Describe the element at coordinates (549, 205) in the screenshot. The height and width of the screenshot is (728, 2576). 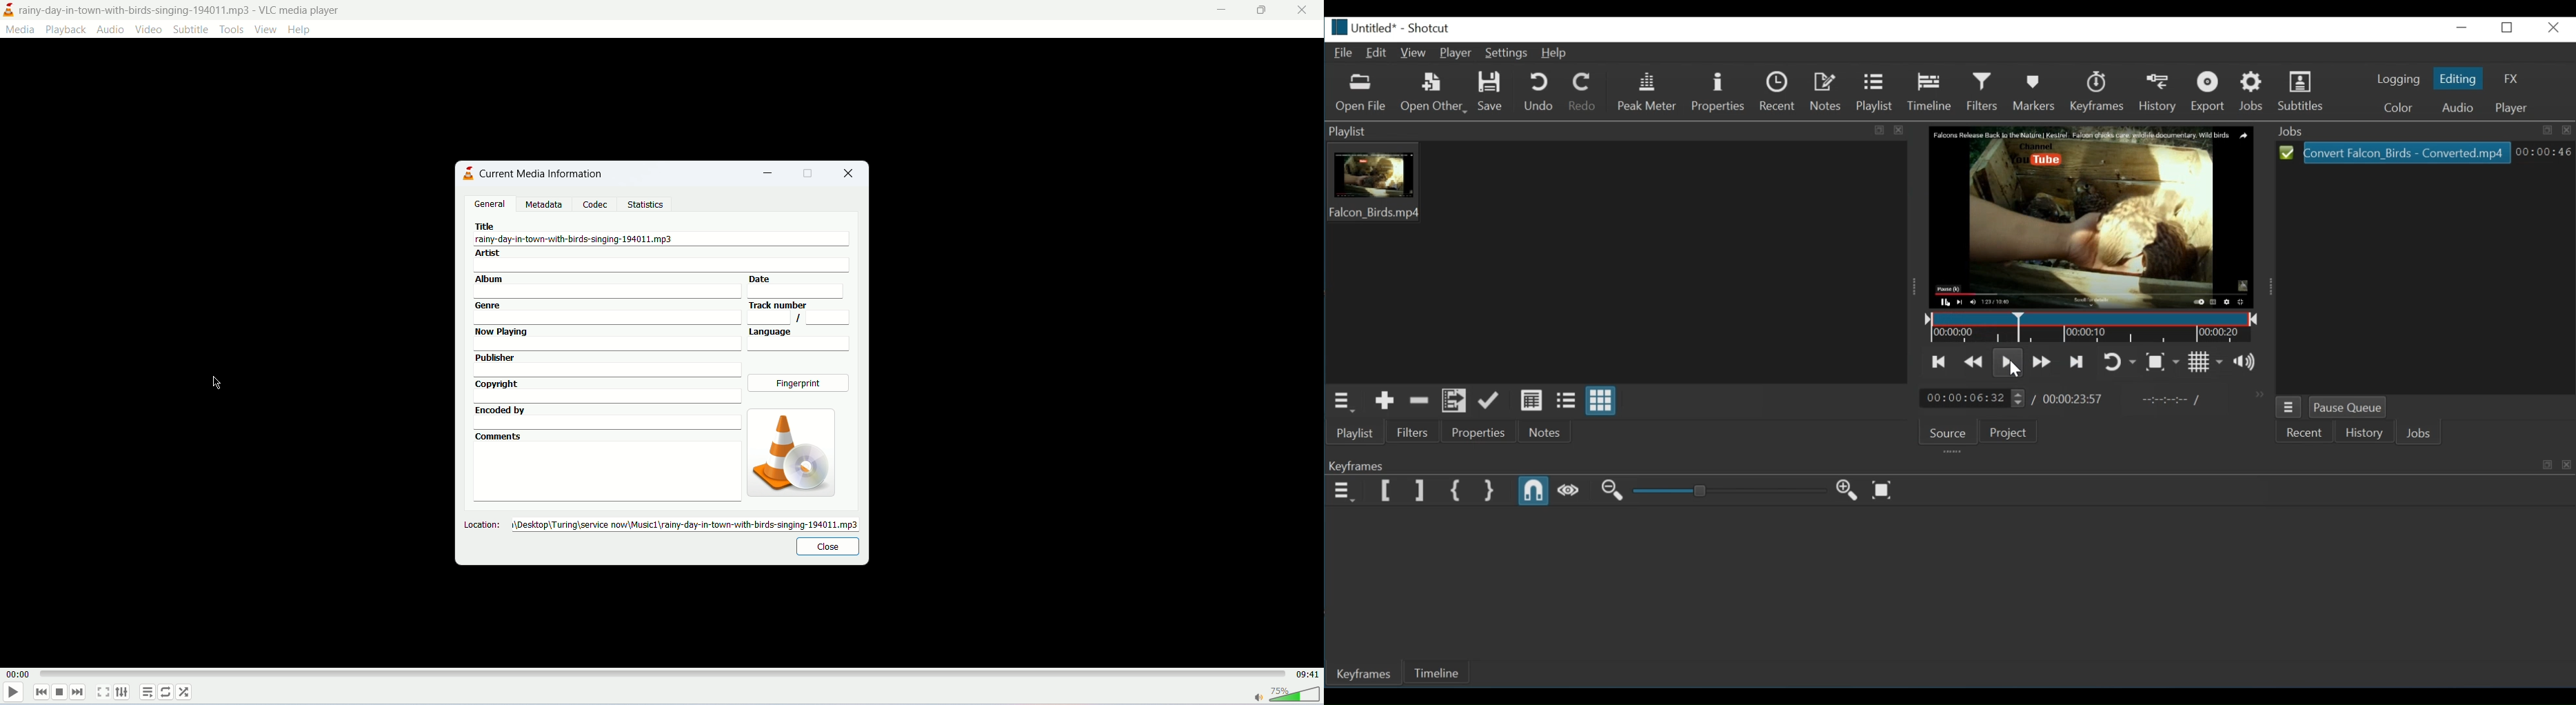
I see `metadata` at that location.